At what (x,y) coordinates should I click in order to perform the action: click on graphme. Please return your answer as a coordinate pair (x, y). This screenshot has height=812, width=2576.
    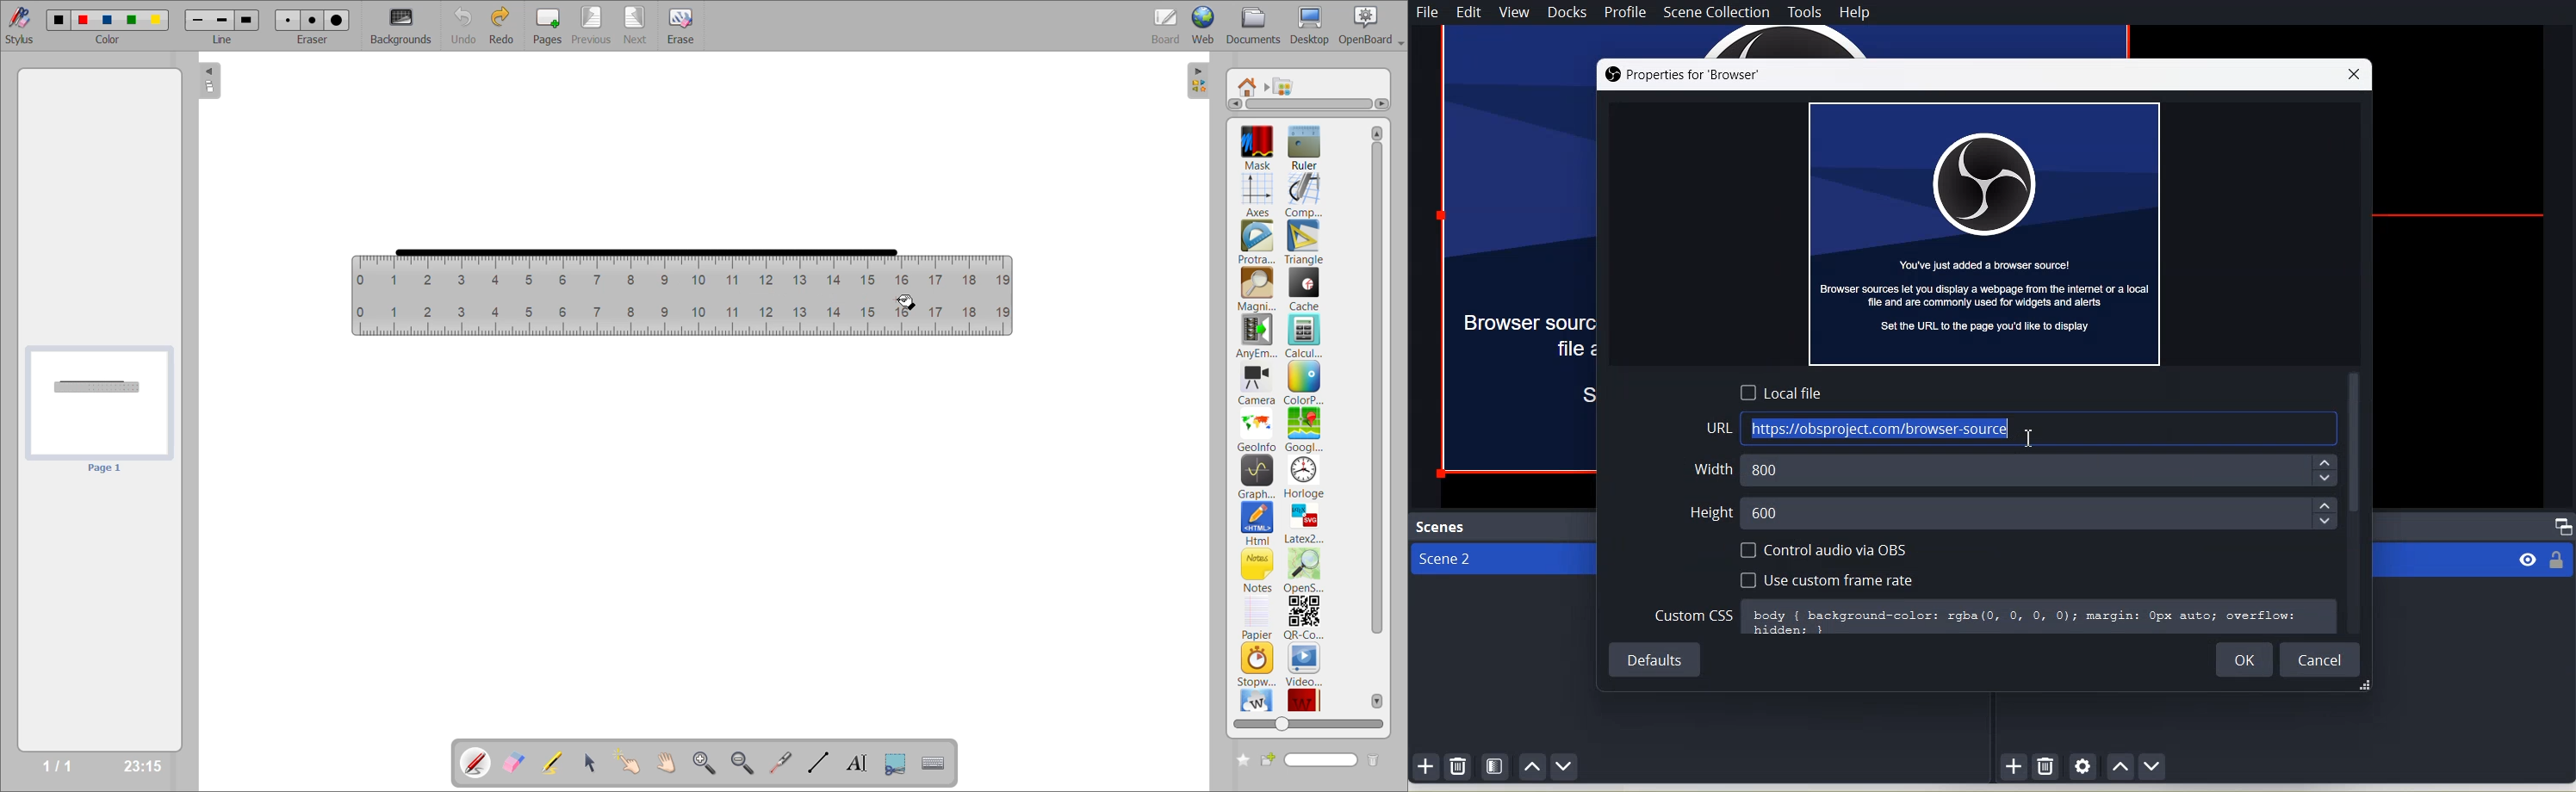
    Looking at the image, I should click on (1257, 477).